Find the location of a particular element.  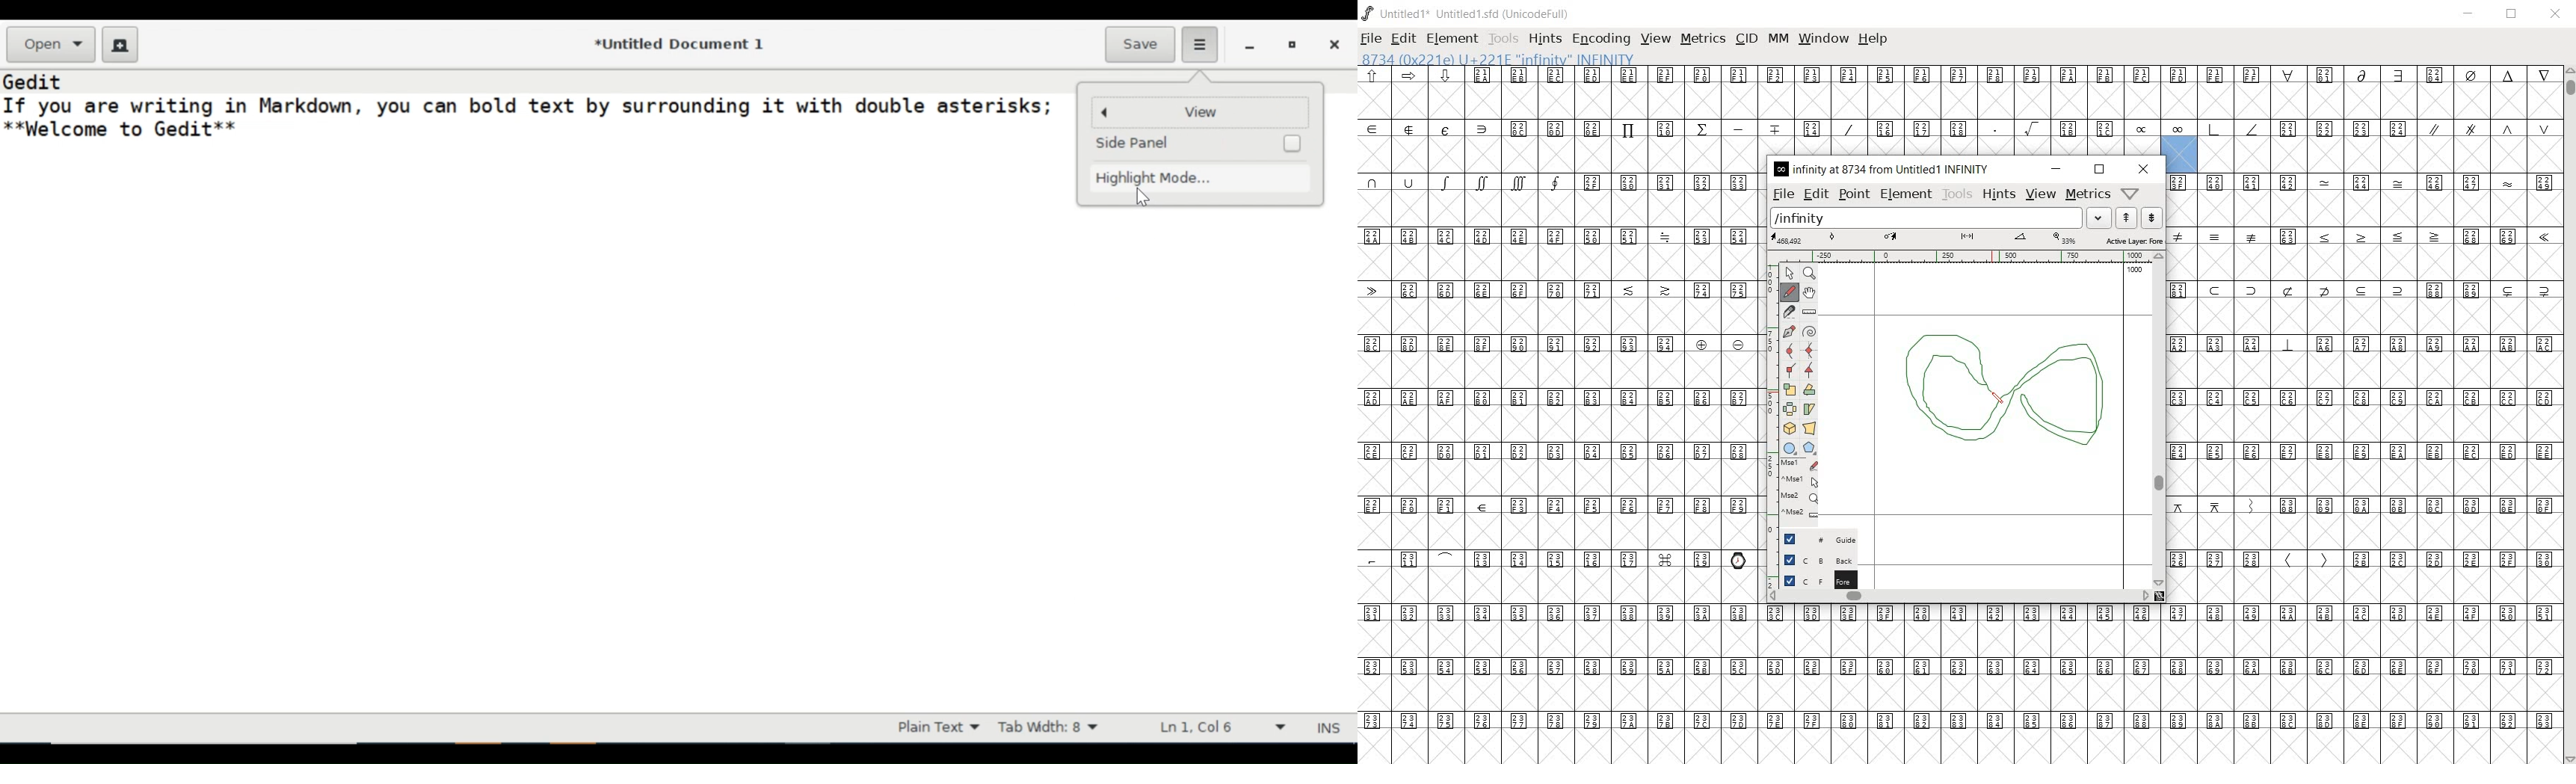

scale the selection is located at coordinates (1789, 388).